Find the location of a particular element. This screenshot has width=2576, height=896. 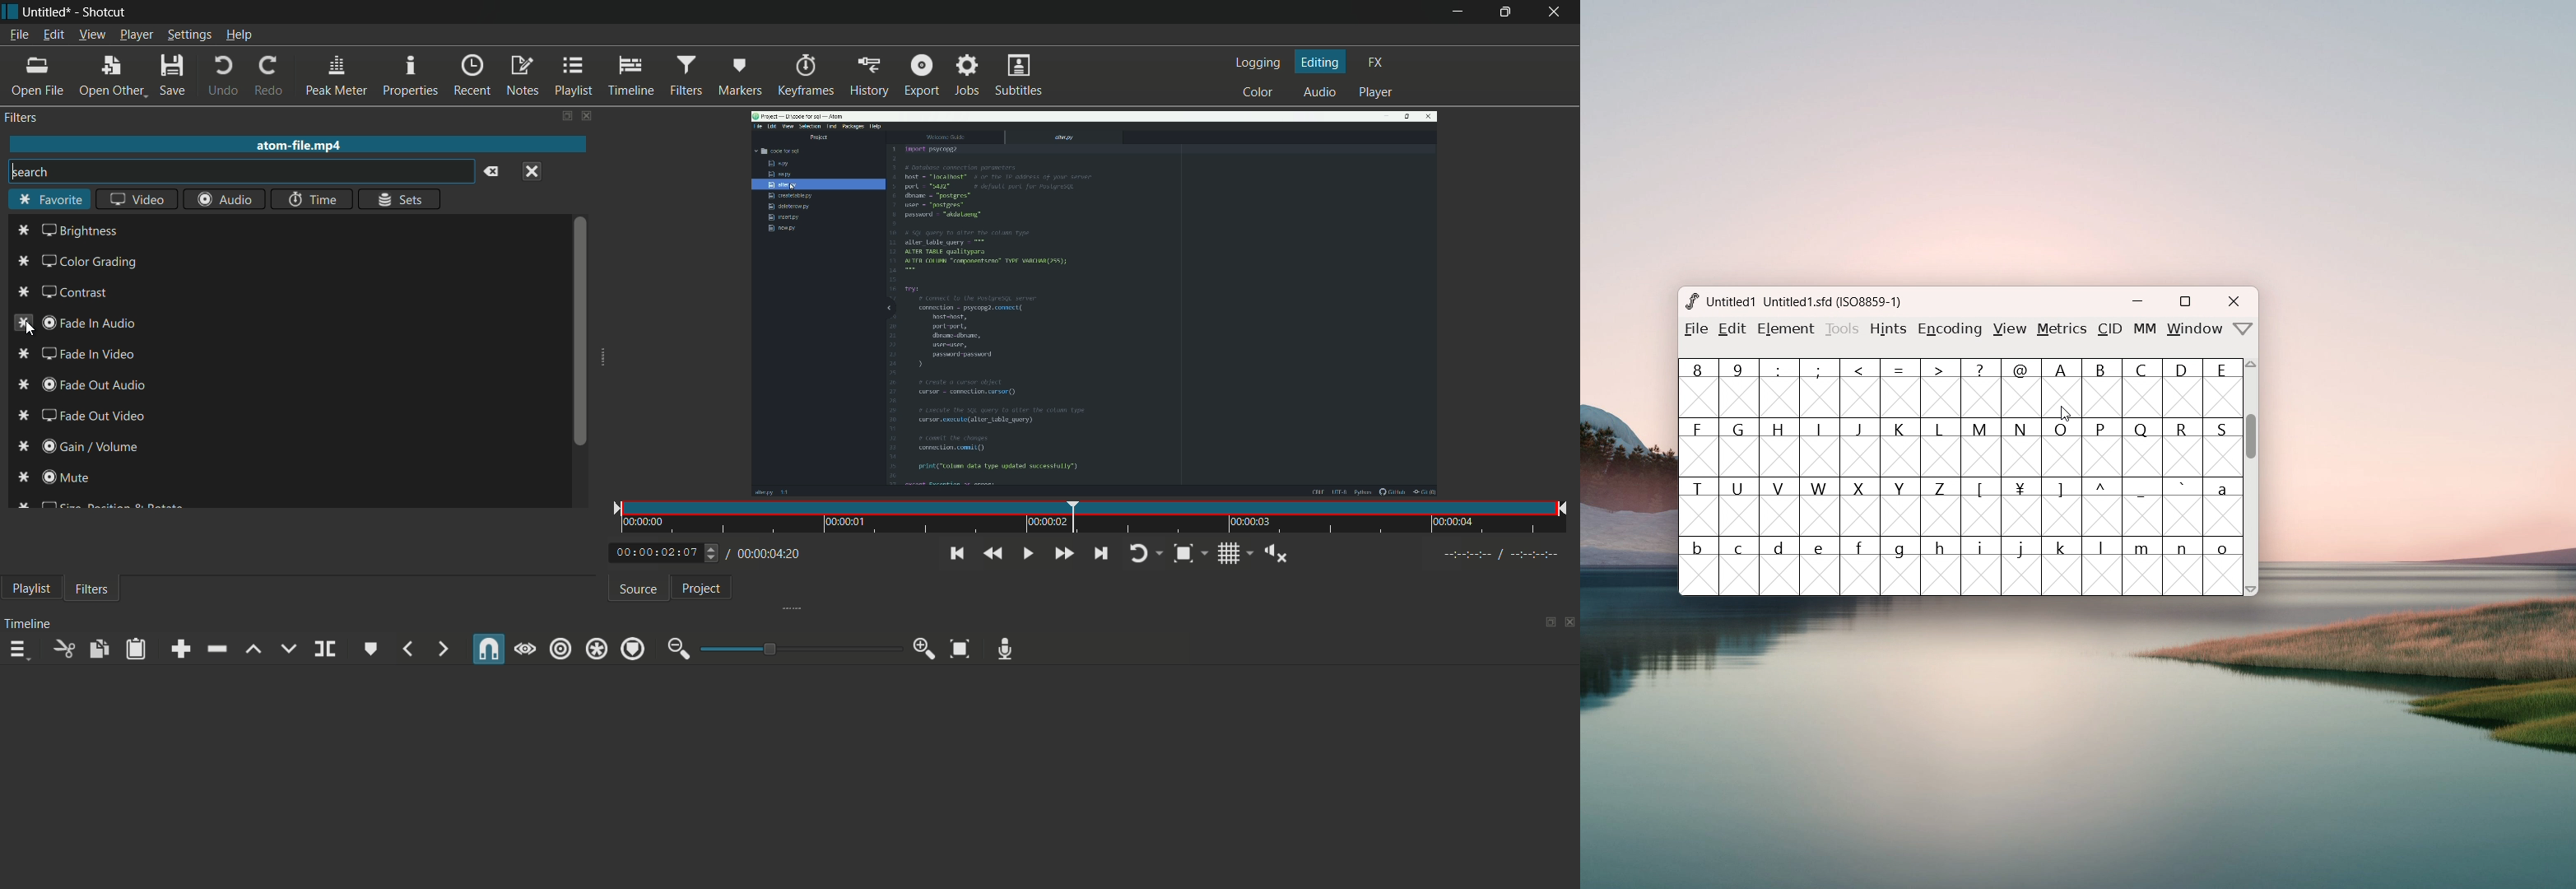

change layout is located at coordinates (1545, 623).